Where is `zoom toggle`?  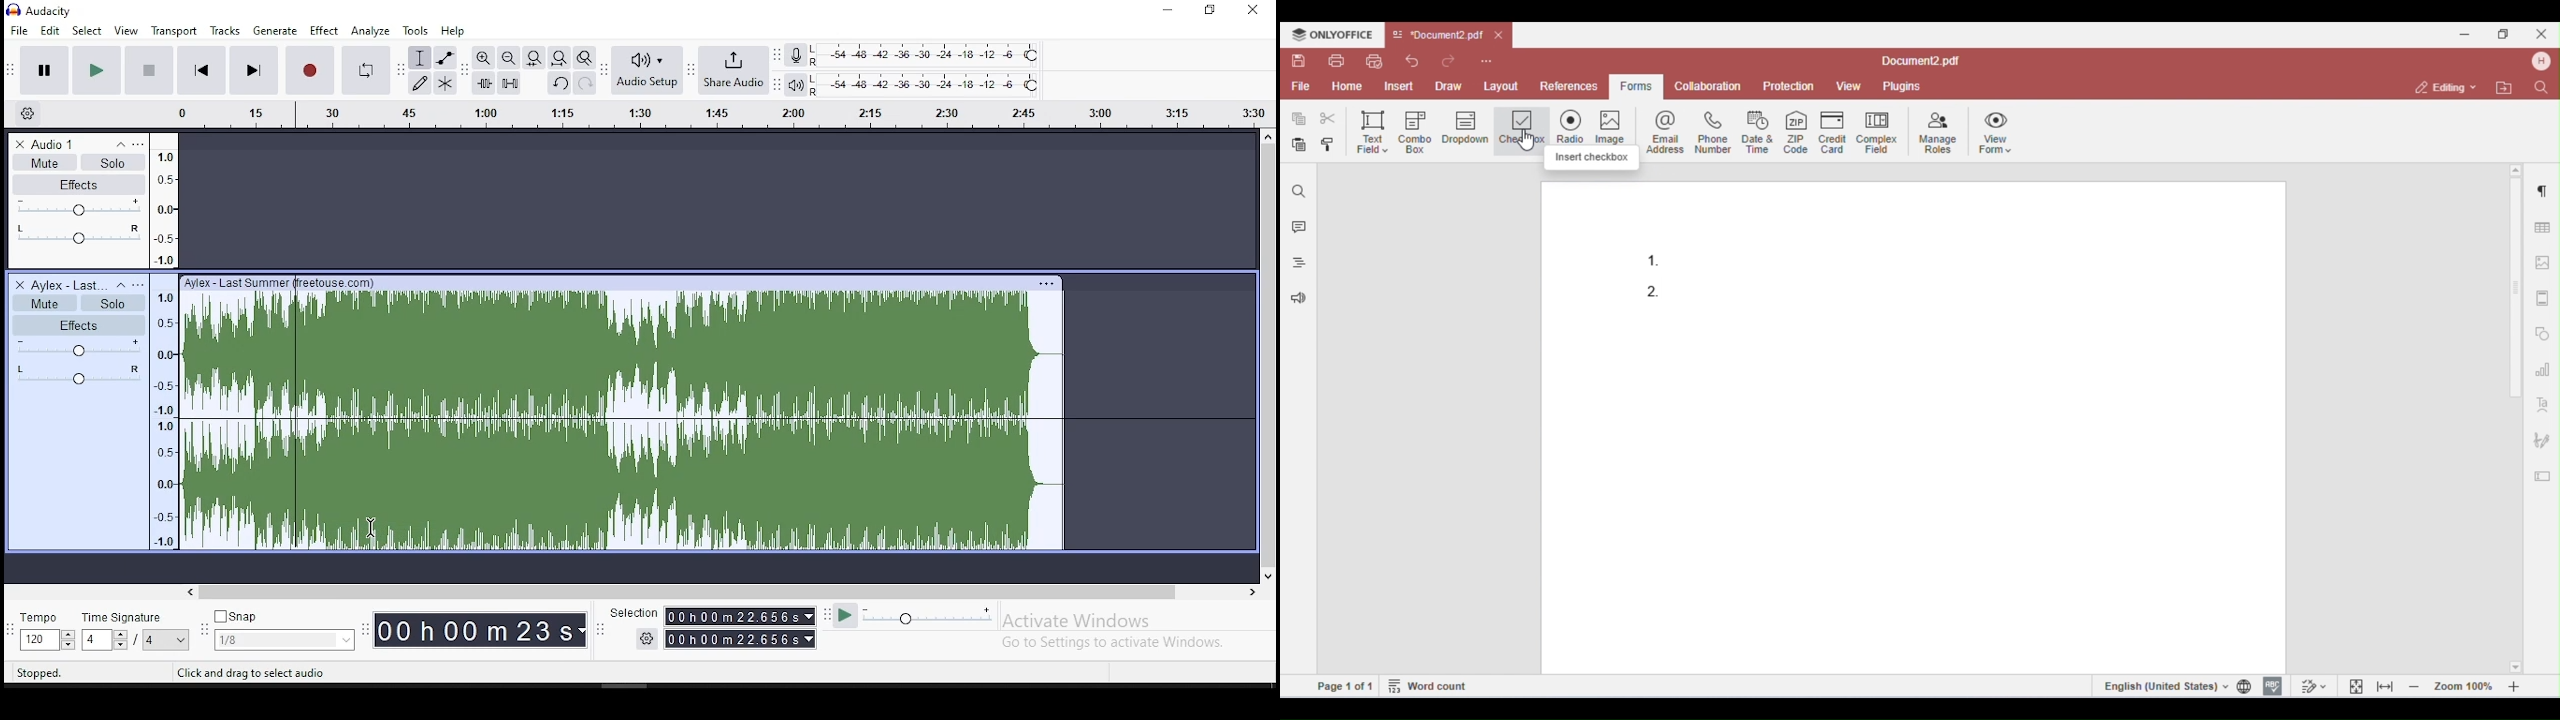
zoom toggle is located at coordinates (584, 57).